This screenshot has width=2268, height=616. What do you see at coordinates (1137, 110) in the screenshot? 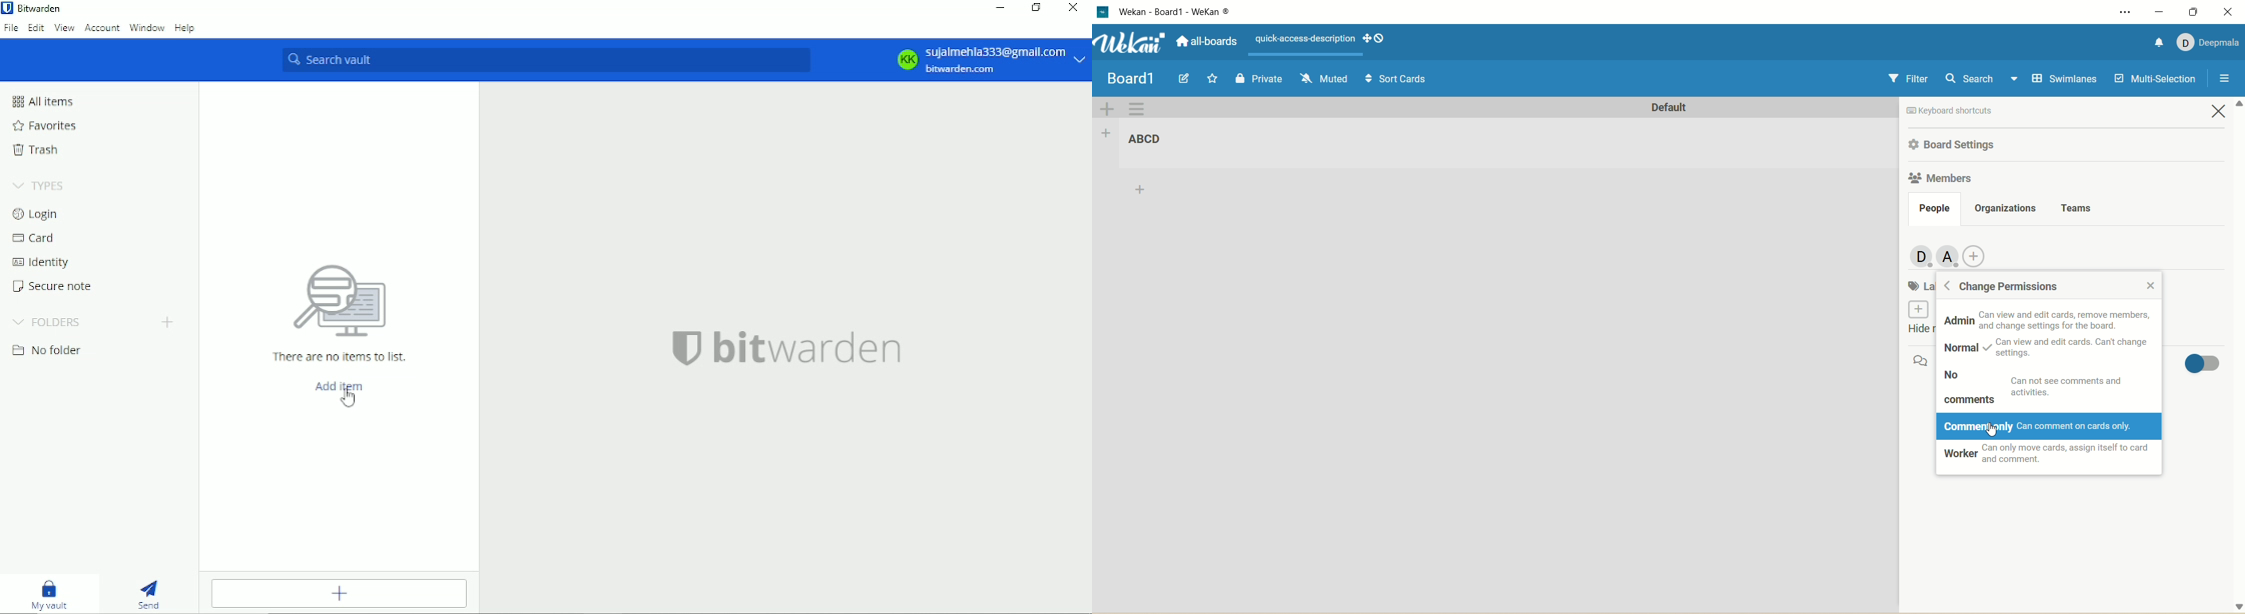
I see `swimlane actions` at bounding box center [1137, 110].